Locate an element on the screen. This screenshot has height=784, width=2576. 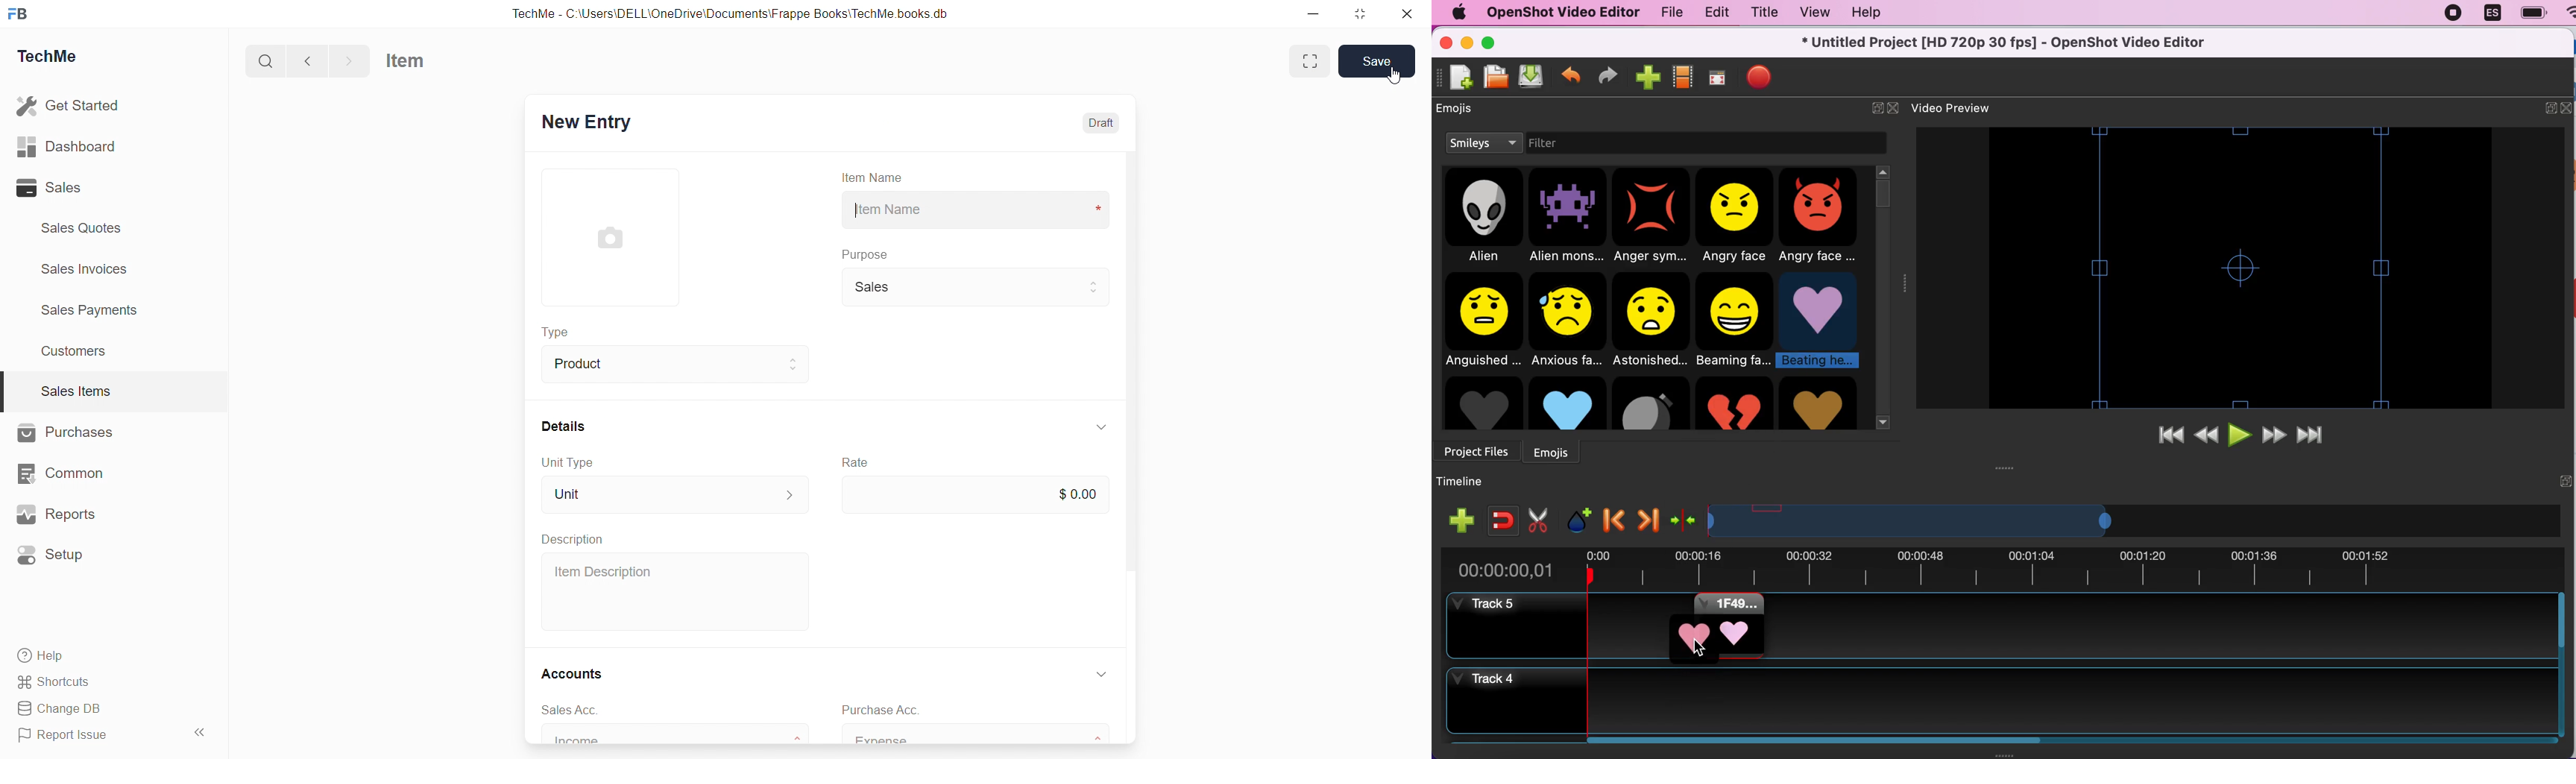
fast forward is located at coordinates (2273, 433).